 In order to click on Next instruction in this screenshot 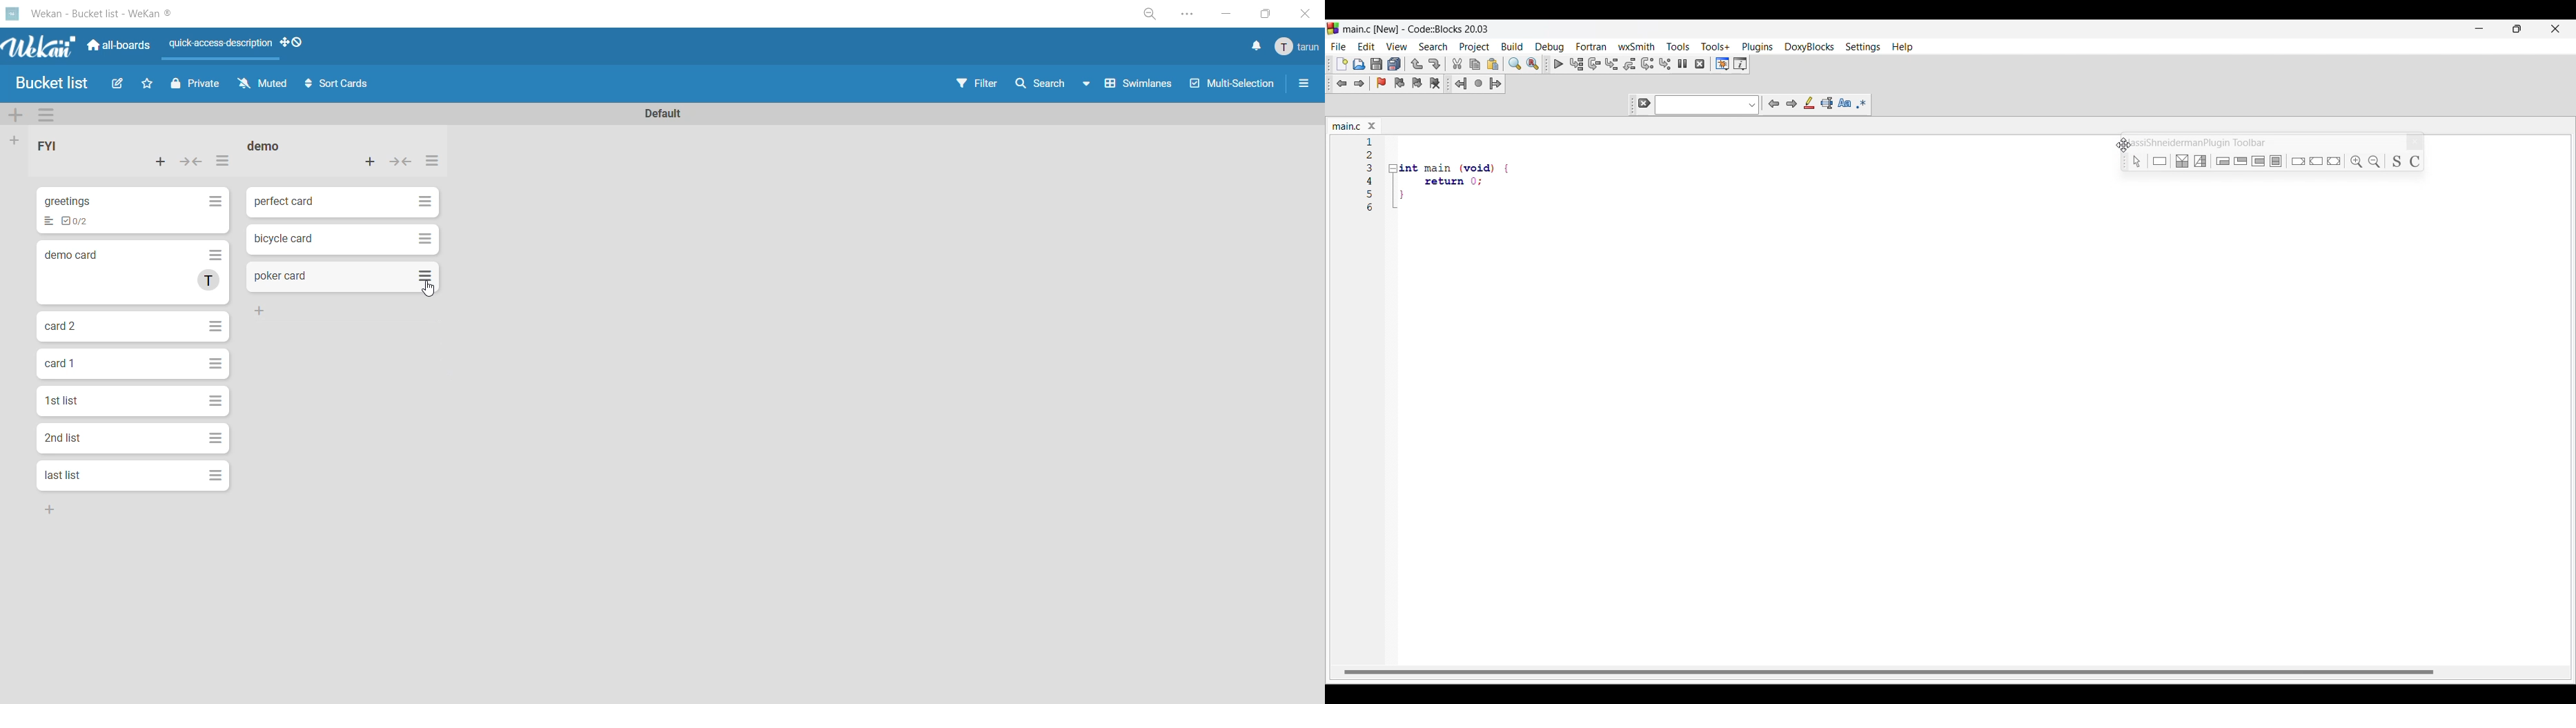, I will do `click(1648, 64)`.